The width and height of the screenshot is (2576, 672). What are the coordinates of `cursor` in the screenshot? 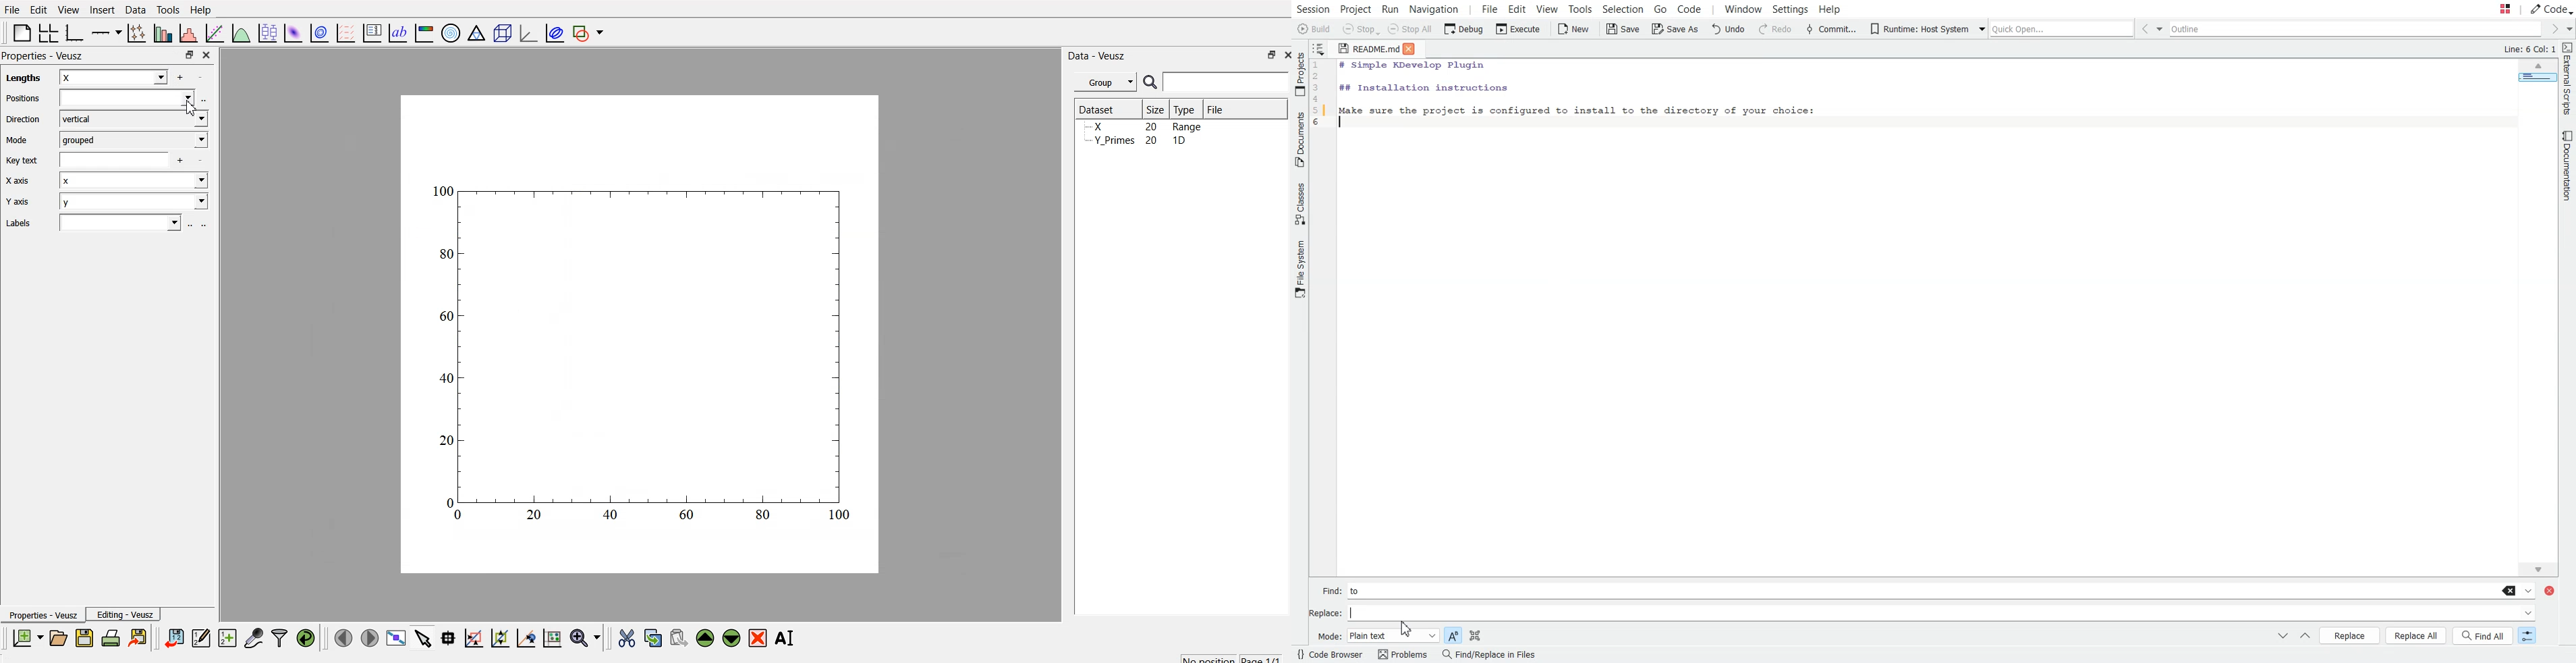 It's located at (192, 111).